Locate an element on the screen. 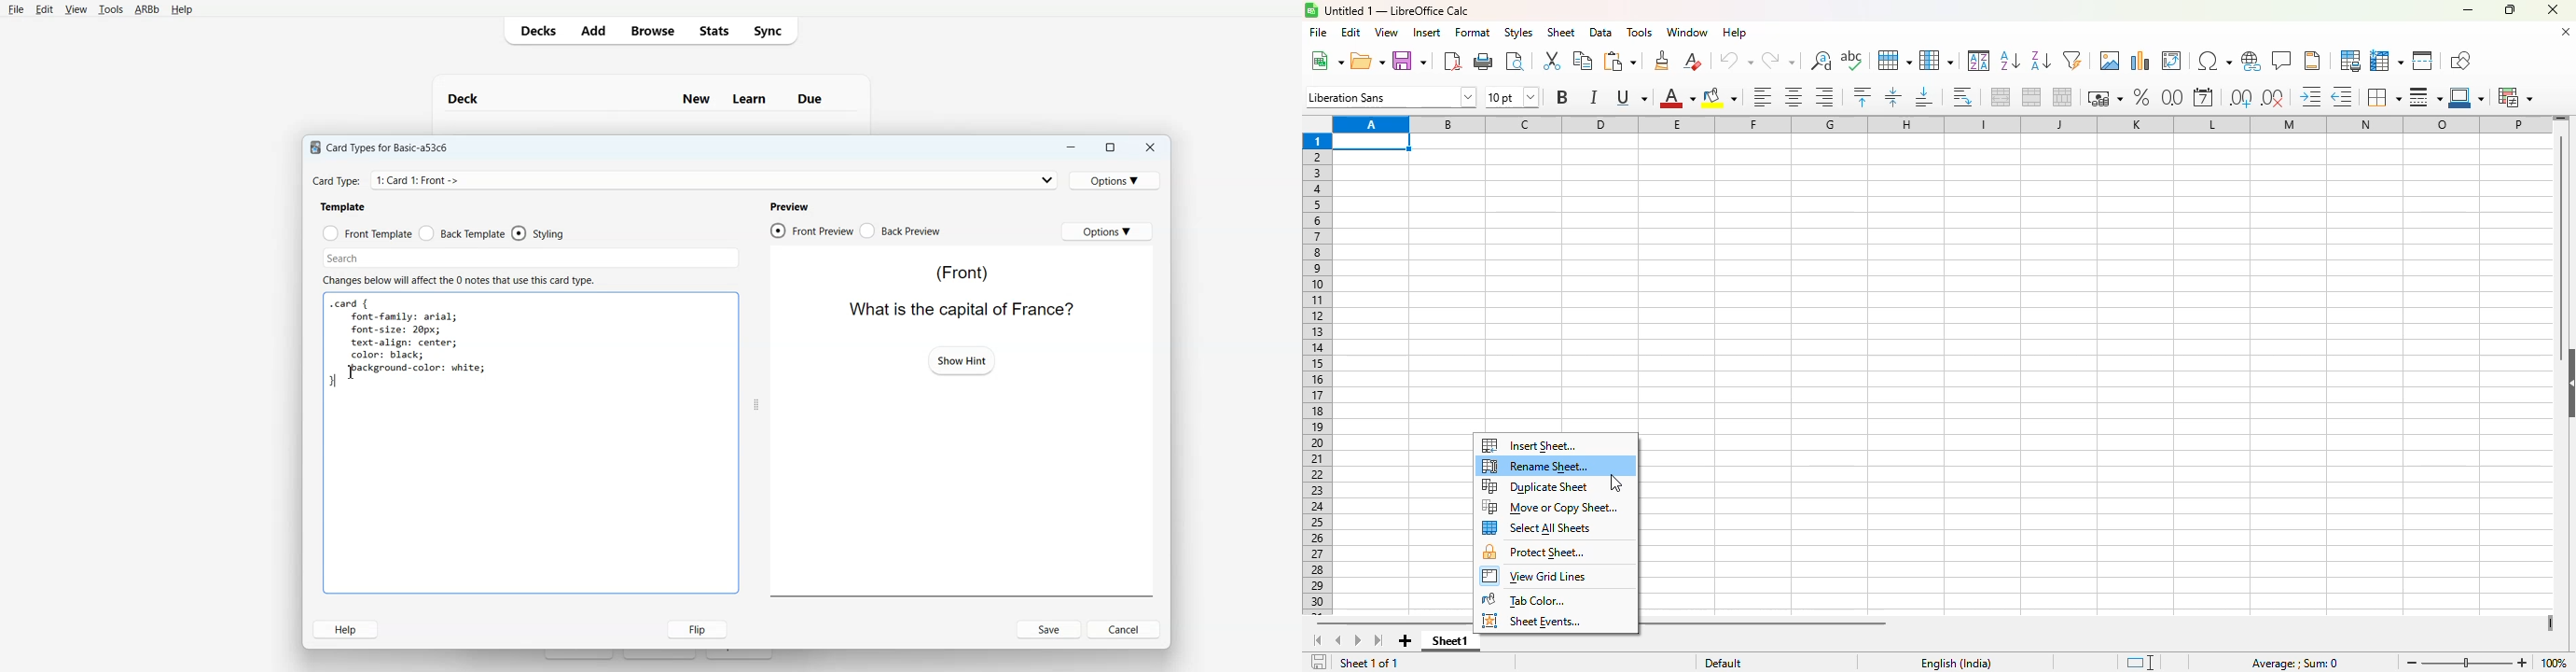  Untitled 1 - LibreOffice Calc is located at coordinates (1397, 11).